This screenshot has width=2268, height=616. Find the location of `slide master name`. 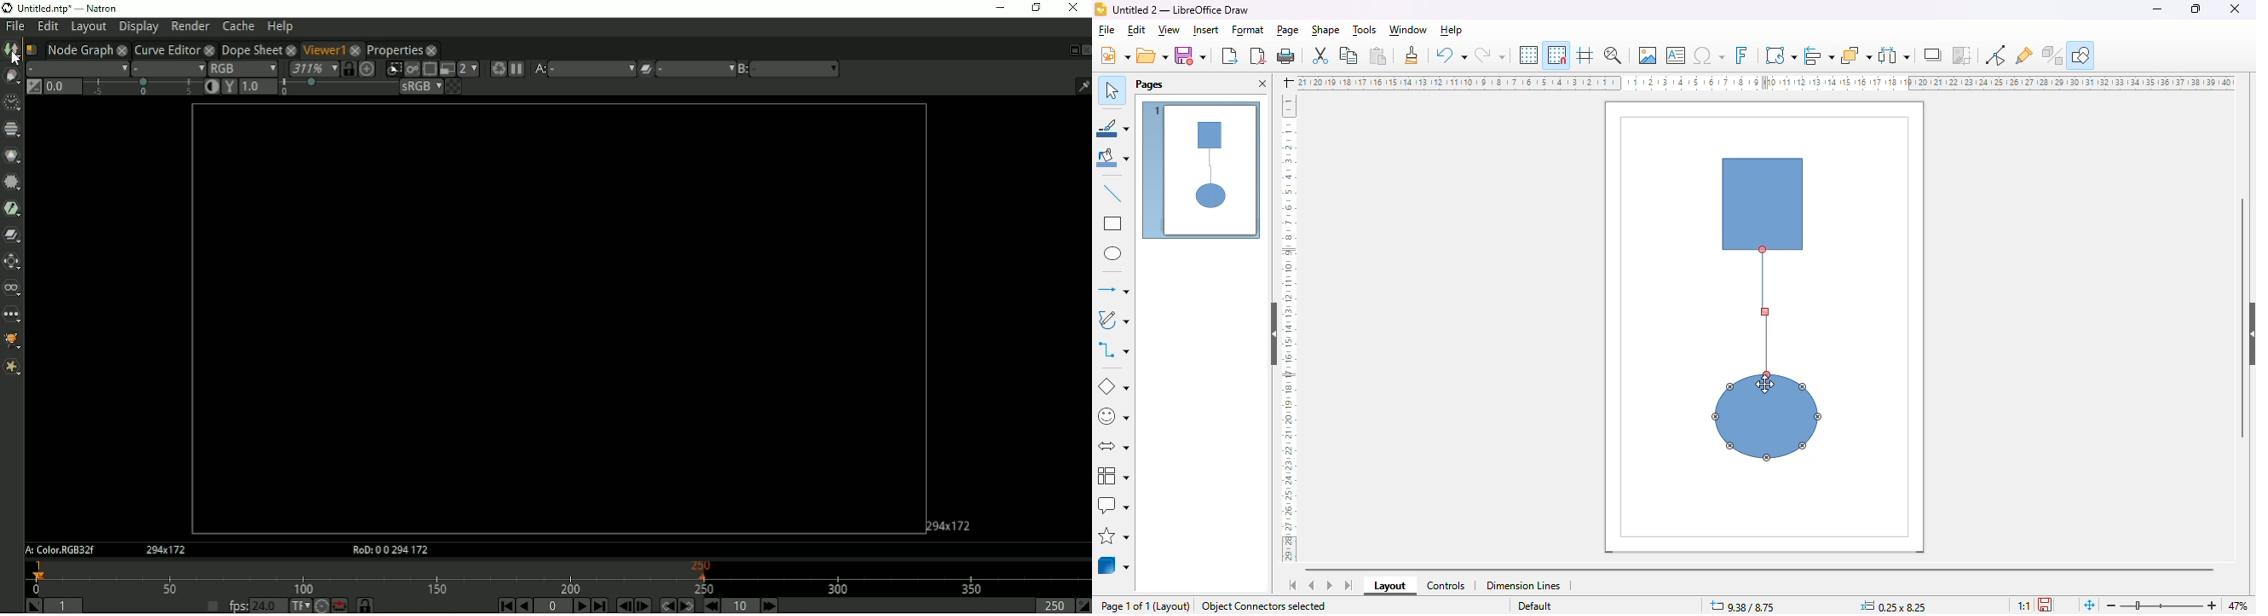

slide master name is located at coordinates (1533, 606).